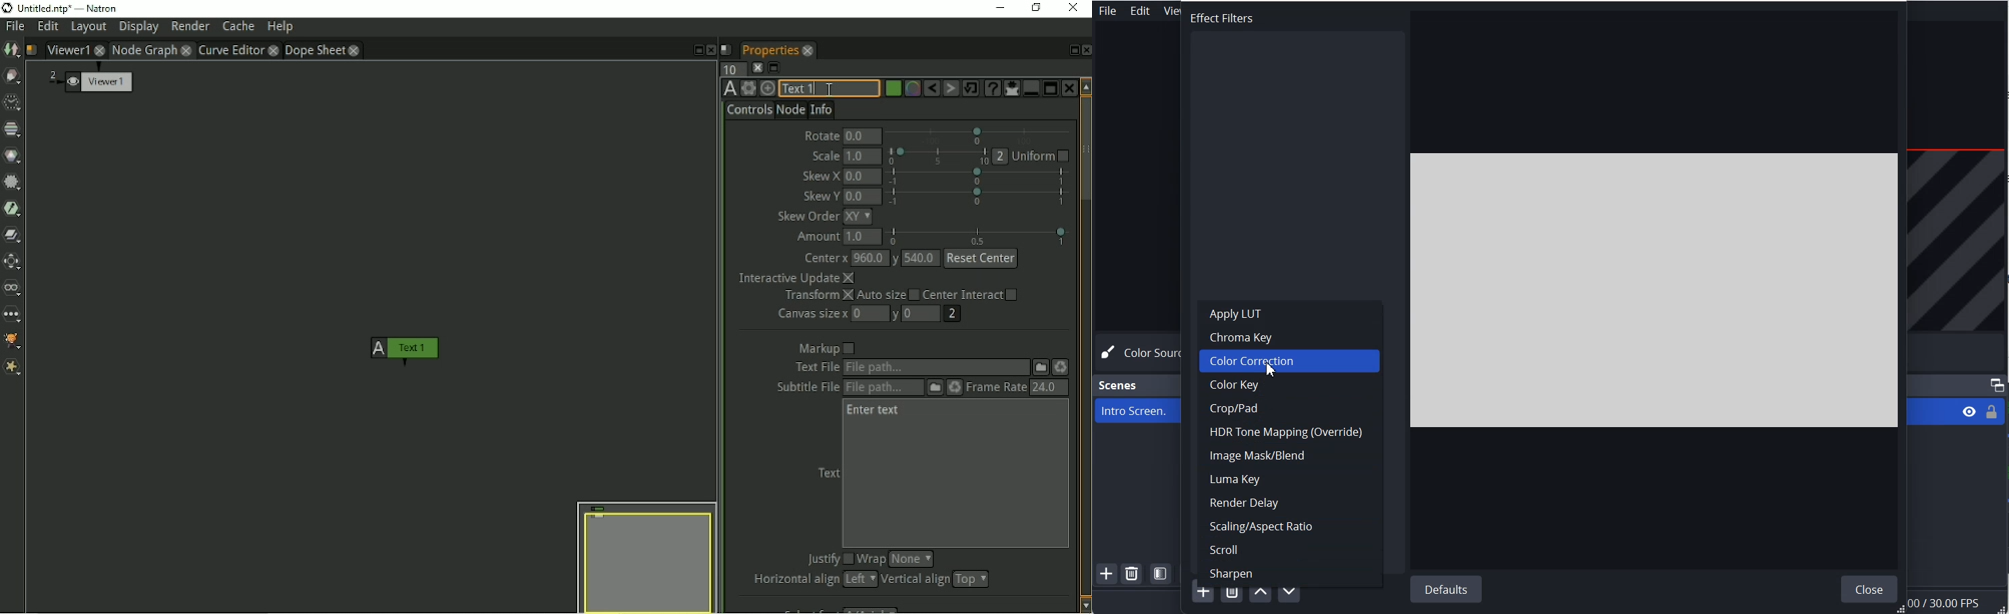 The image size is (2016, 616). What do you see at coordinates (1970, 412) in the screenshot?
I see `Eye` at bounding box center [1970, 412].